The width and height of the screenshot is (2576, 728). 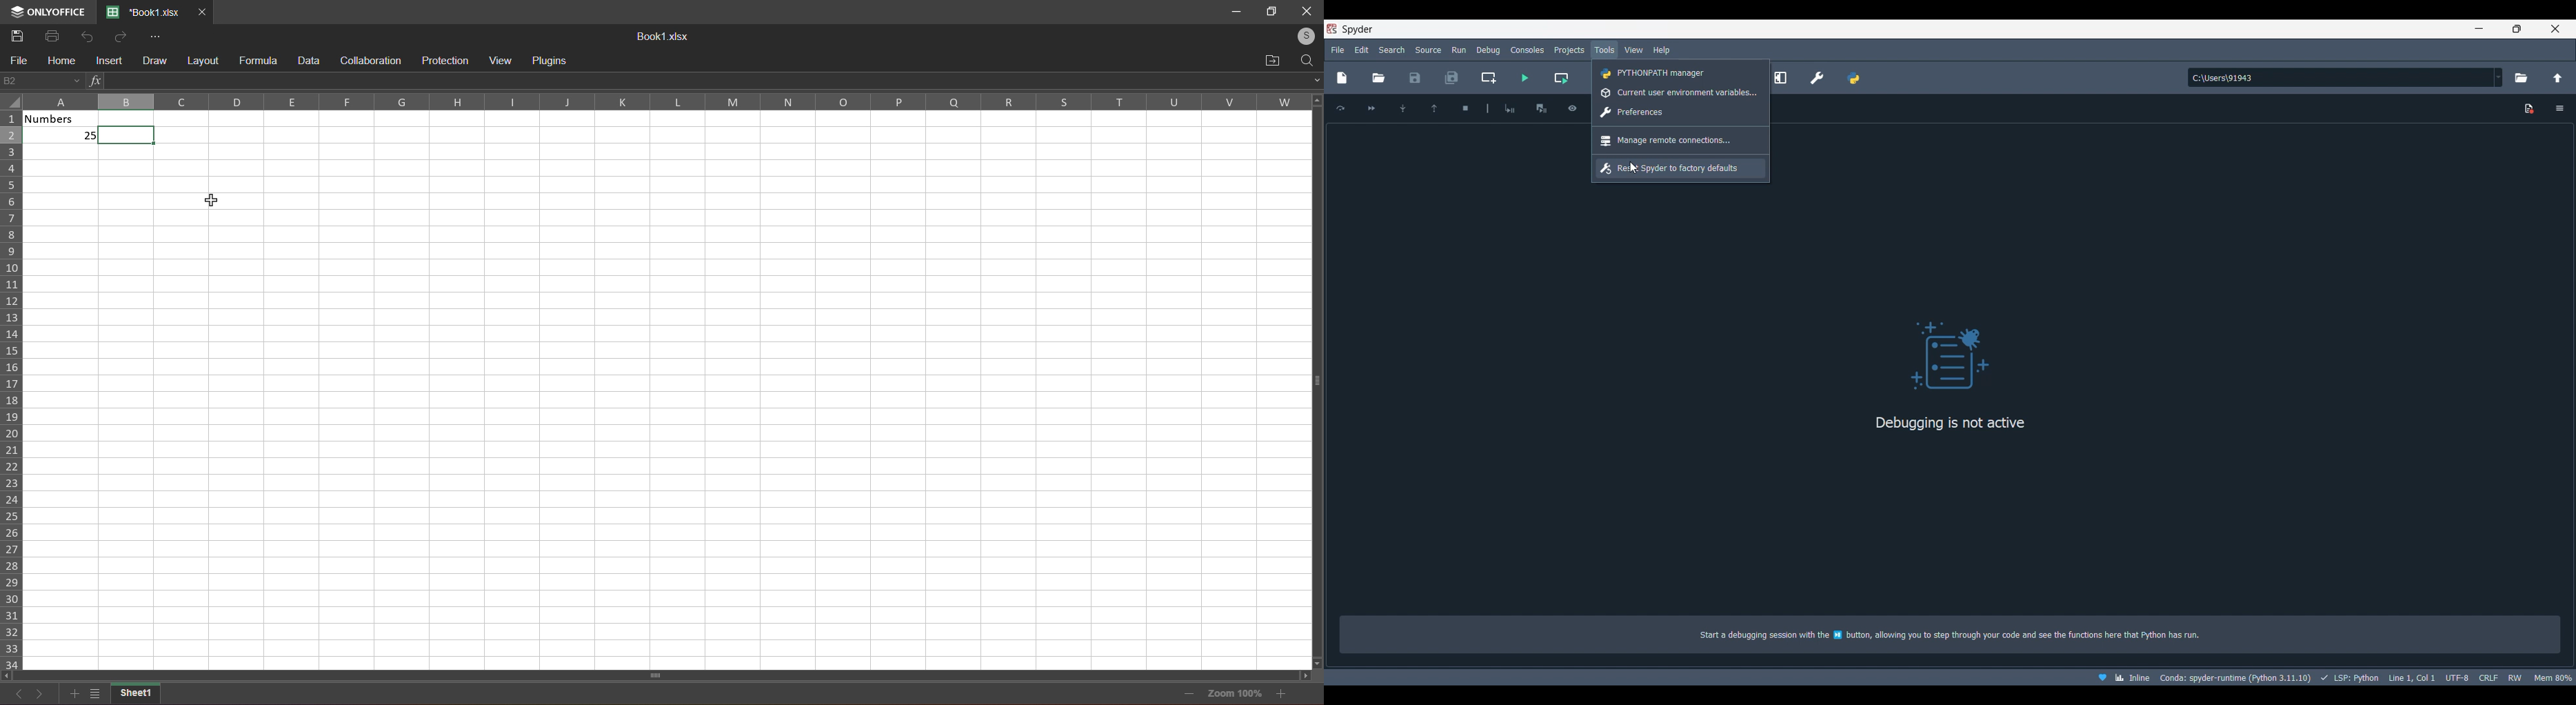 I want to click on Input location, so click(x=2341, y=78).